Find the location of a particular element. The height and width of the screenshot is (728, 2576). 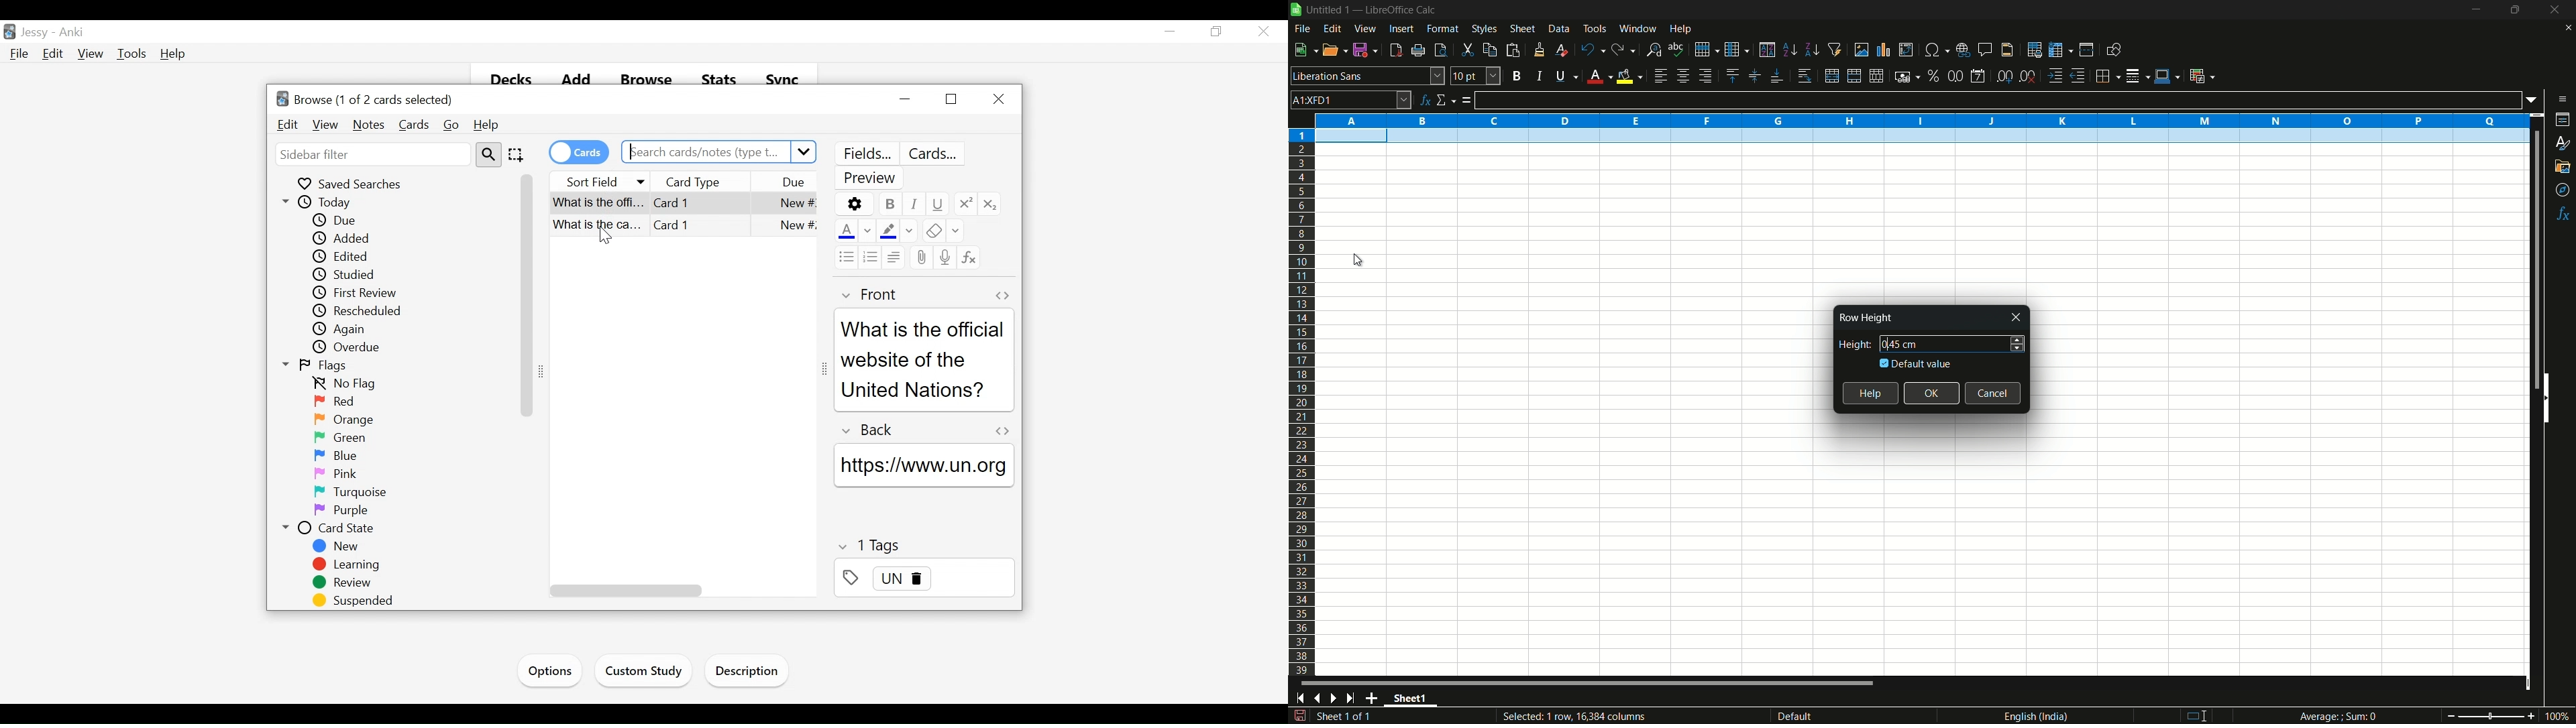

Change color is located at coordinates (909, 231).